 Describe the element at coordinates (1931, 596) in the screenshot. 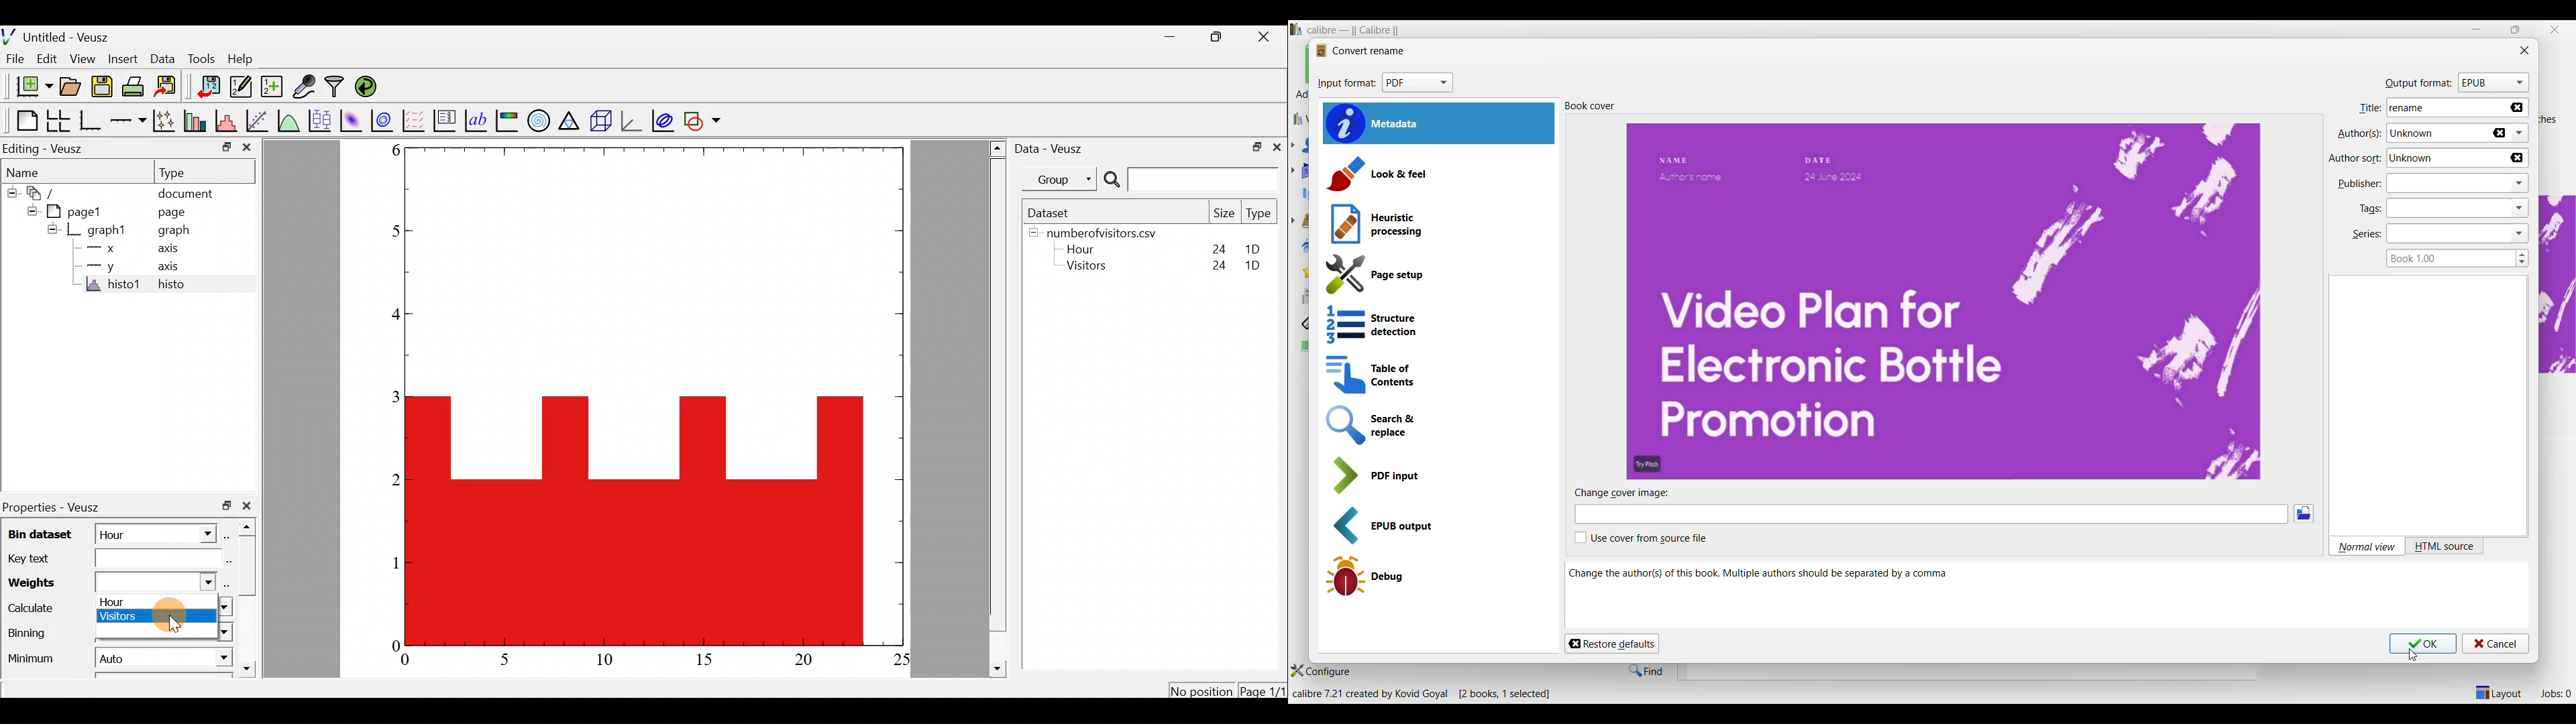

I see `Change author` at that location.